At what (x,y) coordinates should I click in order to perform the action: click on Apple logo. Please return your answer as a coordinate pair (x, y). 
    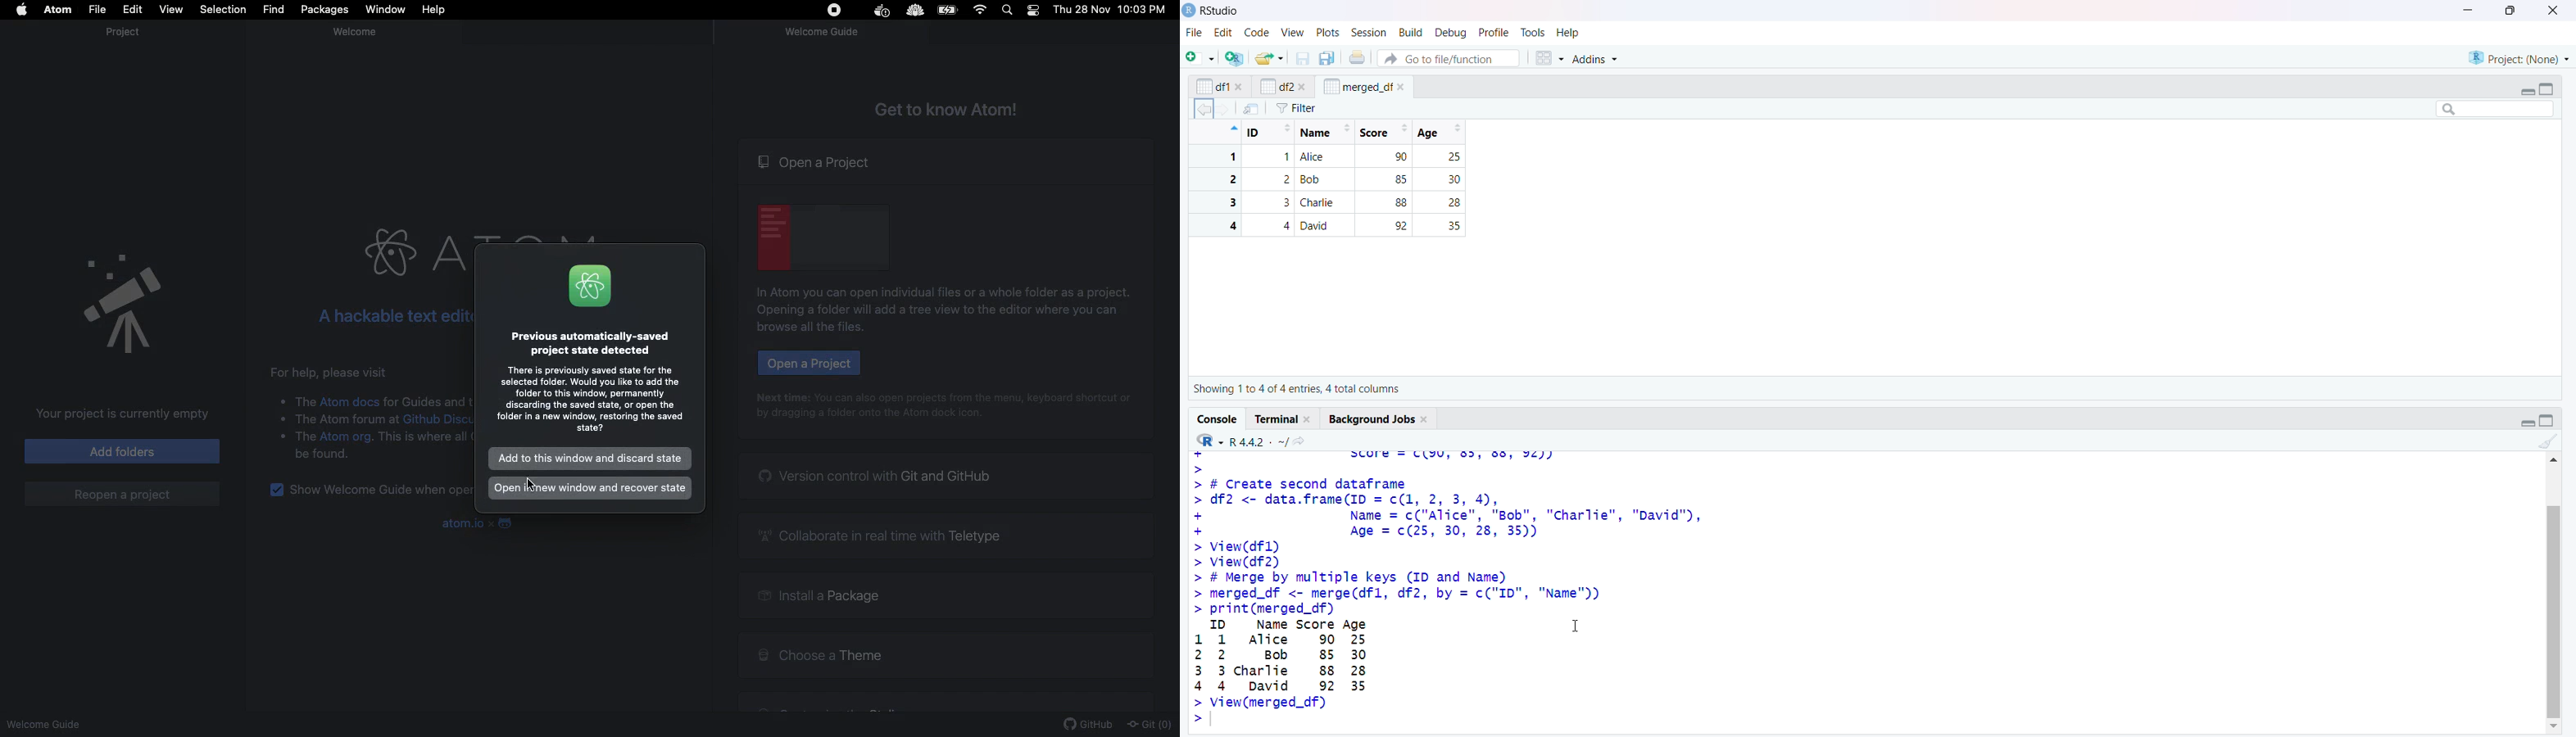
    Looking at the image, I should click on (22, 8).